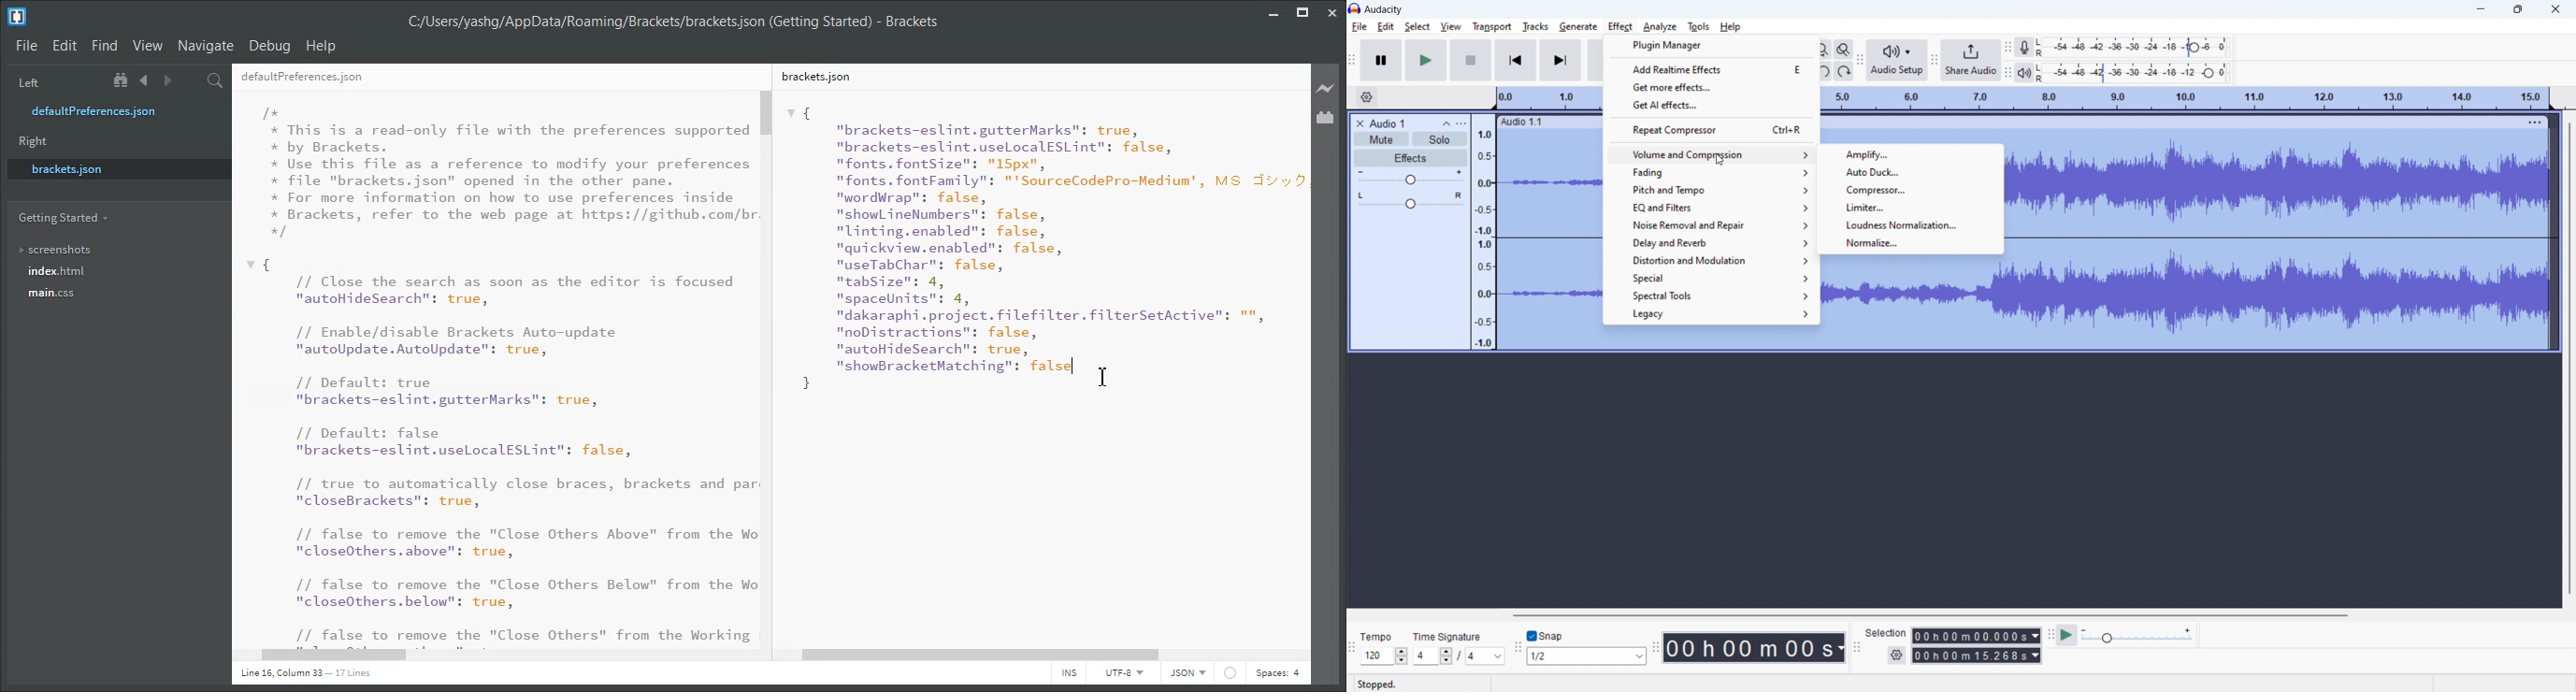  What do you see at coordinates (191, 80) in the screenshot?
I see `Split the editor vertically or Horizontally` at bounding box center [191, 80].